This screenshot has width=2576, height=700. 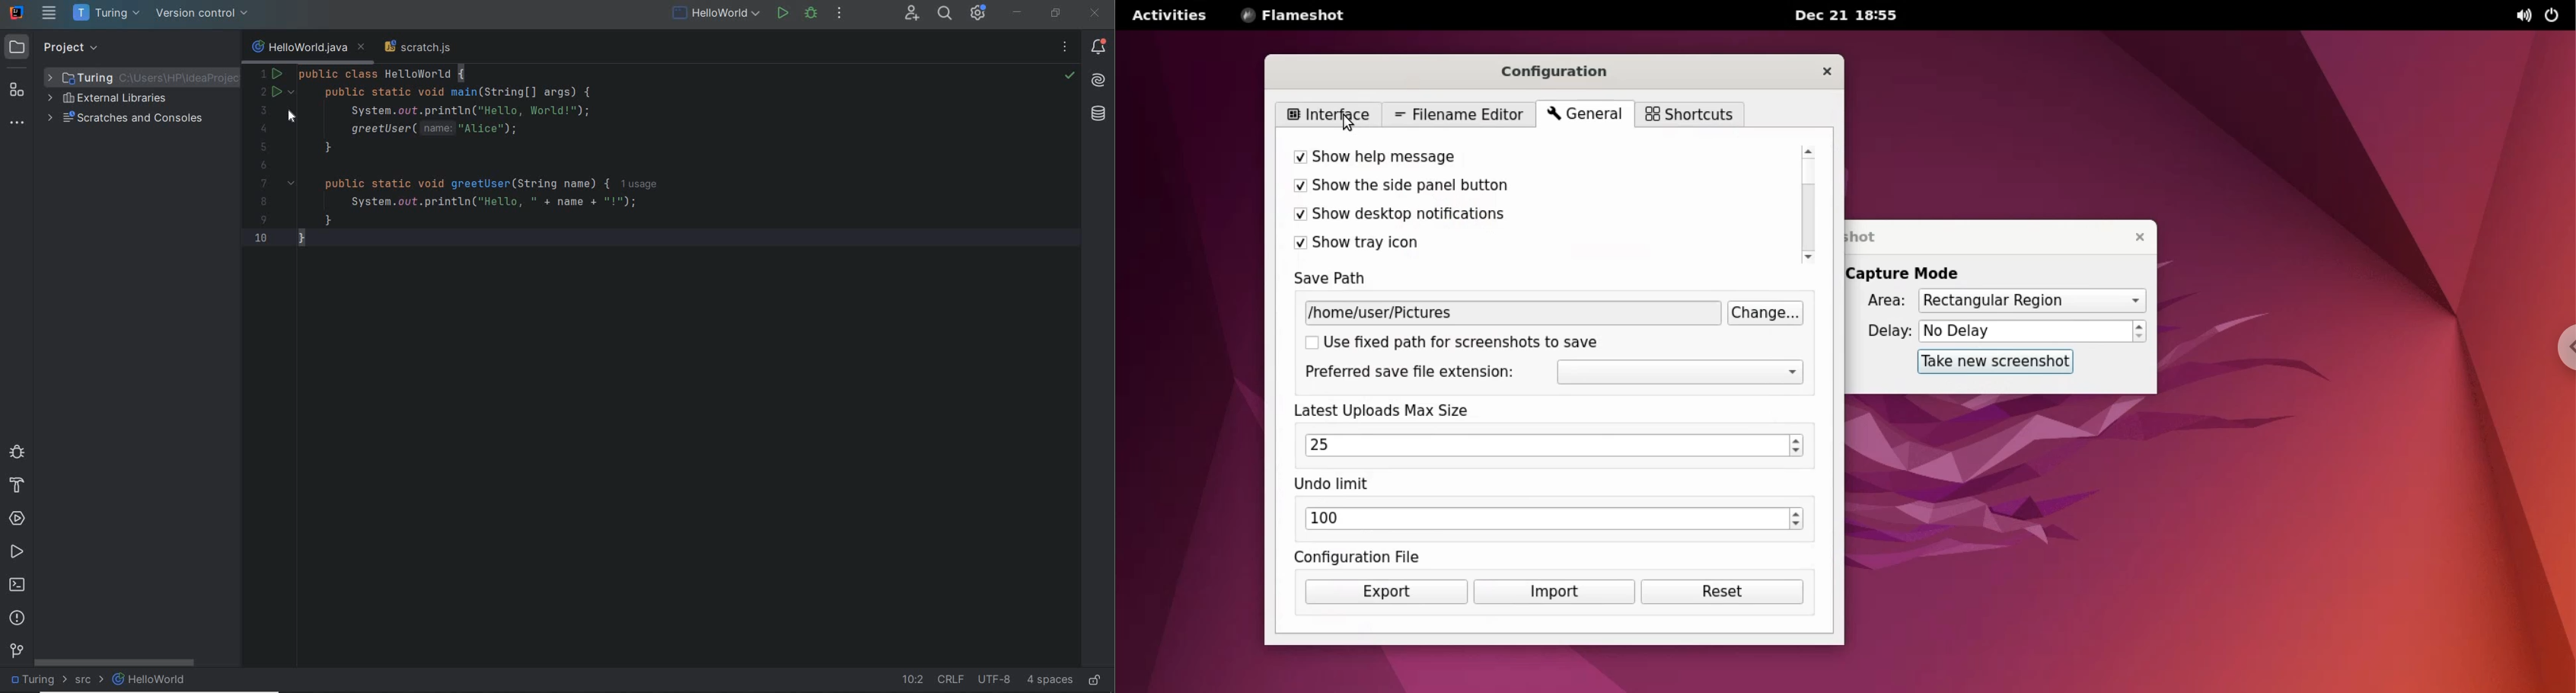 I want to click on notifications, so click(x=1099, y=46).